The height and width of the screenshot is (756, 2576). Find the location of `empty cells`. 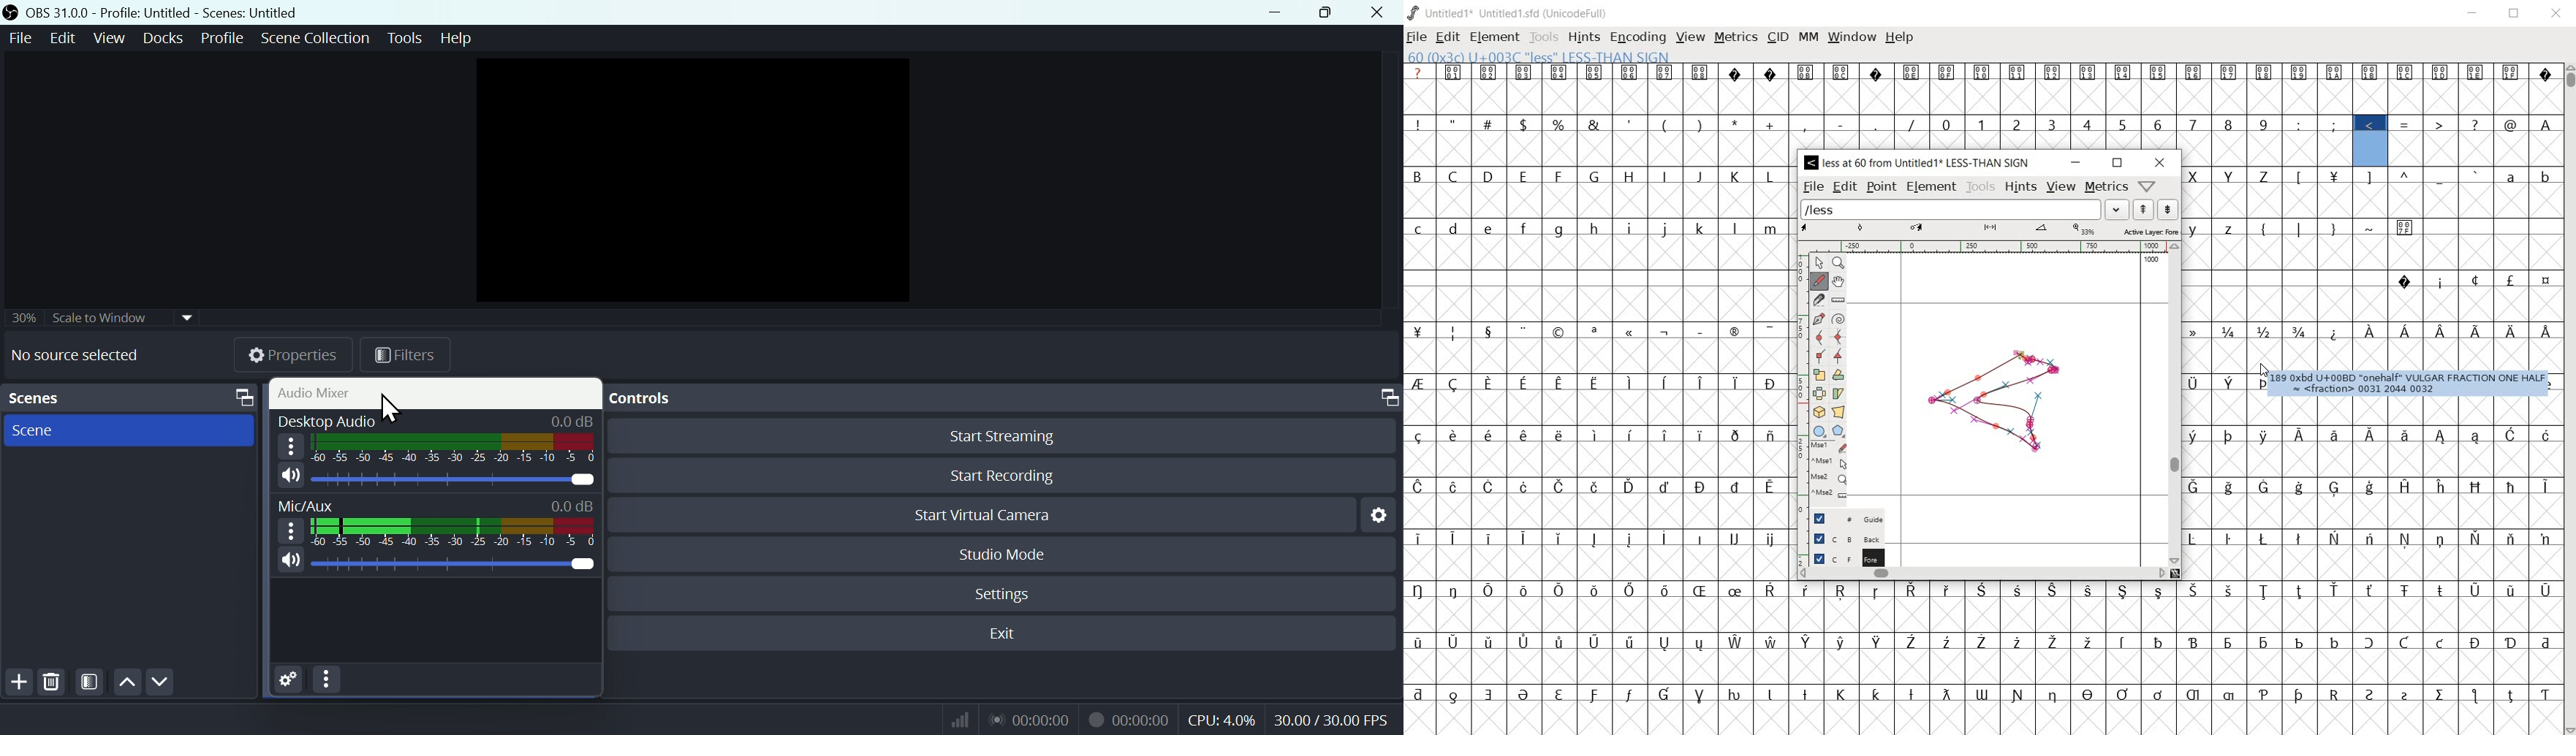

empty cells is located at coordinates (1596, 511).